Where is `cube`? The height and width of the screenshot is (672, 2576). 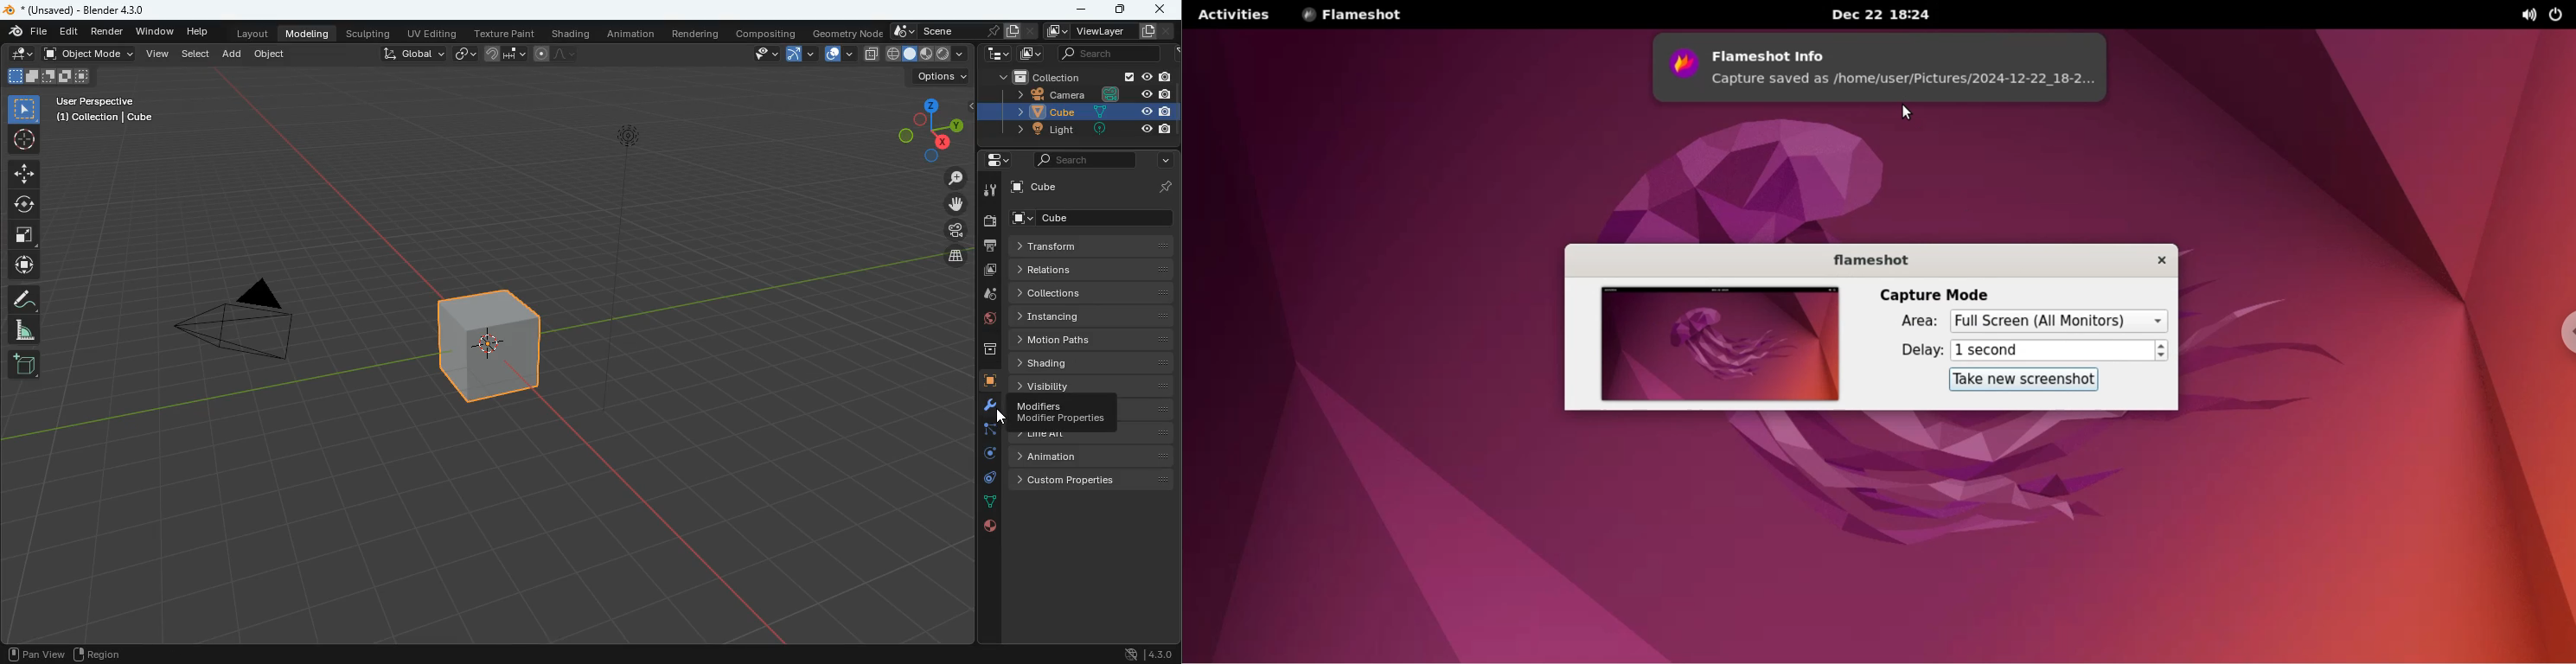
cube is located at coordinates (1089, 112).